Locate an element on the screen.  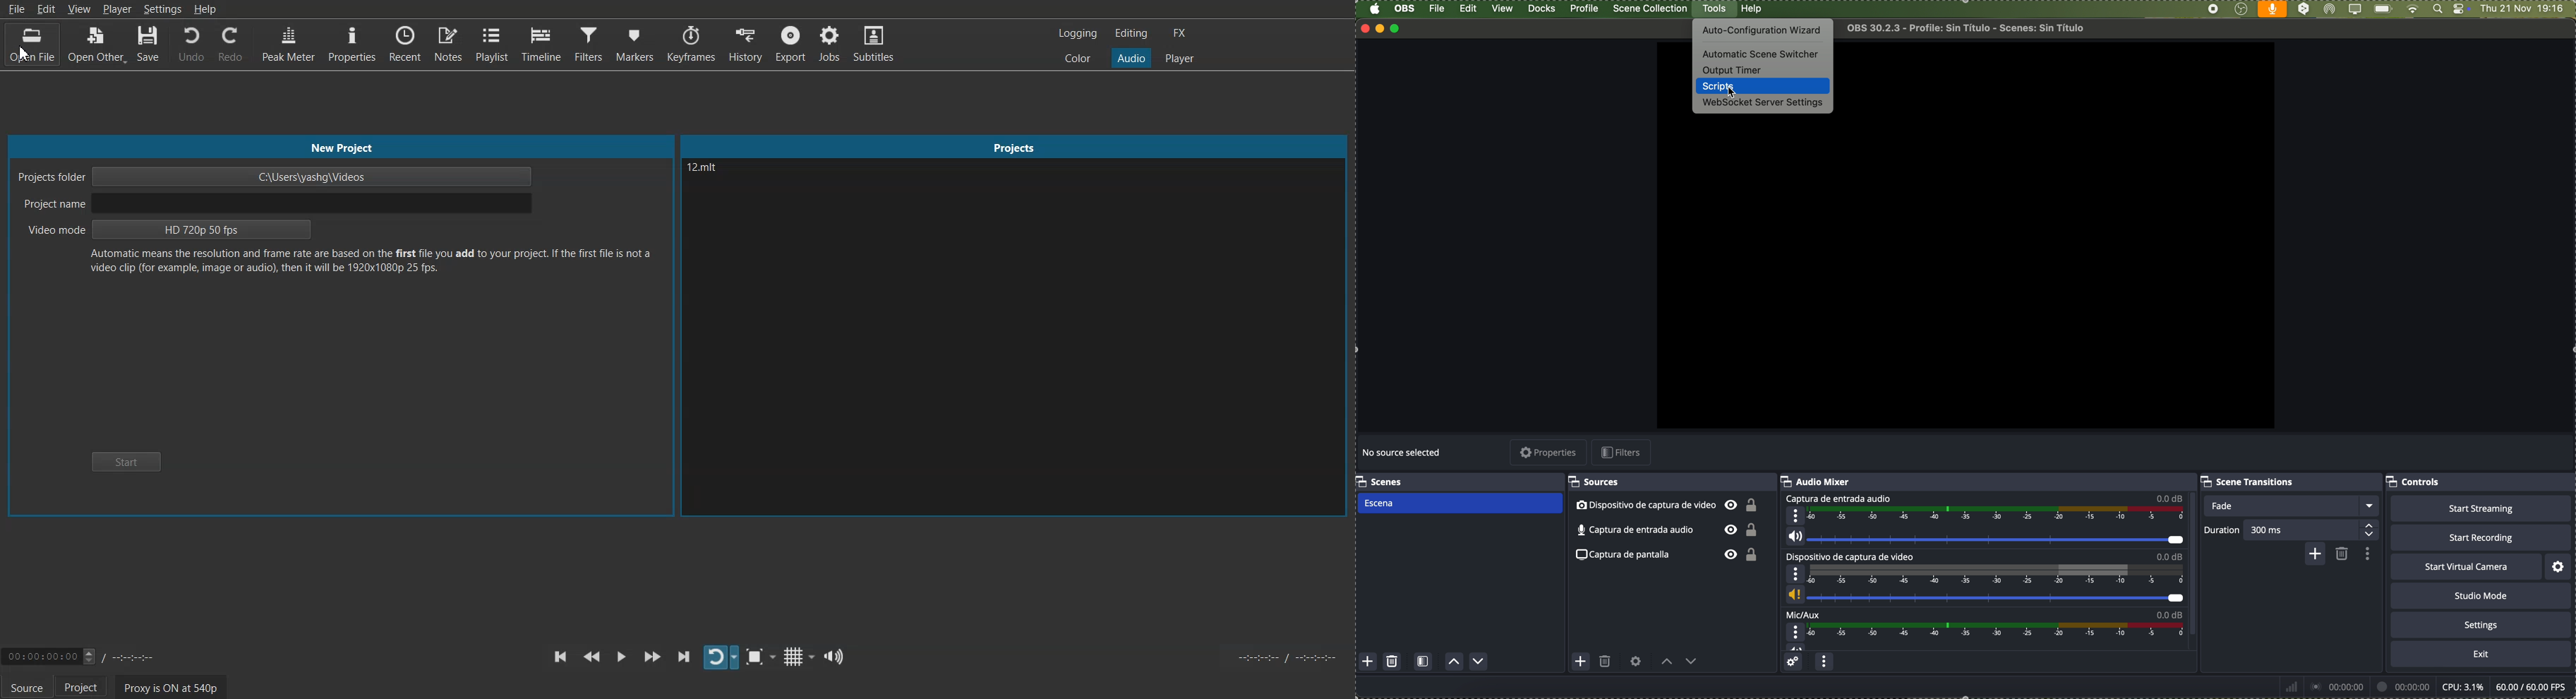
open scene filters is located at coordinates (1423, 662).